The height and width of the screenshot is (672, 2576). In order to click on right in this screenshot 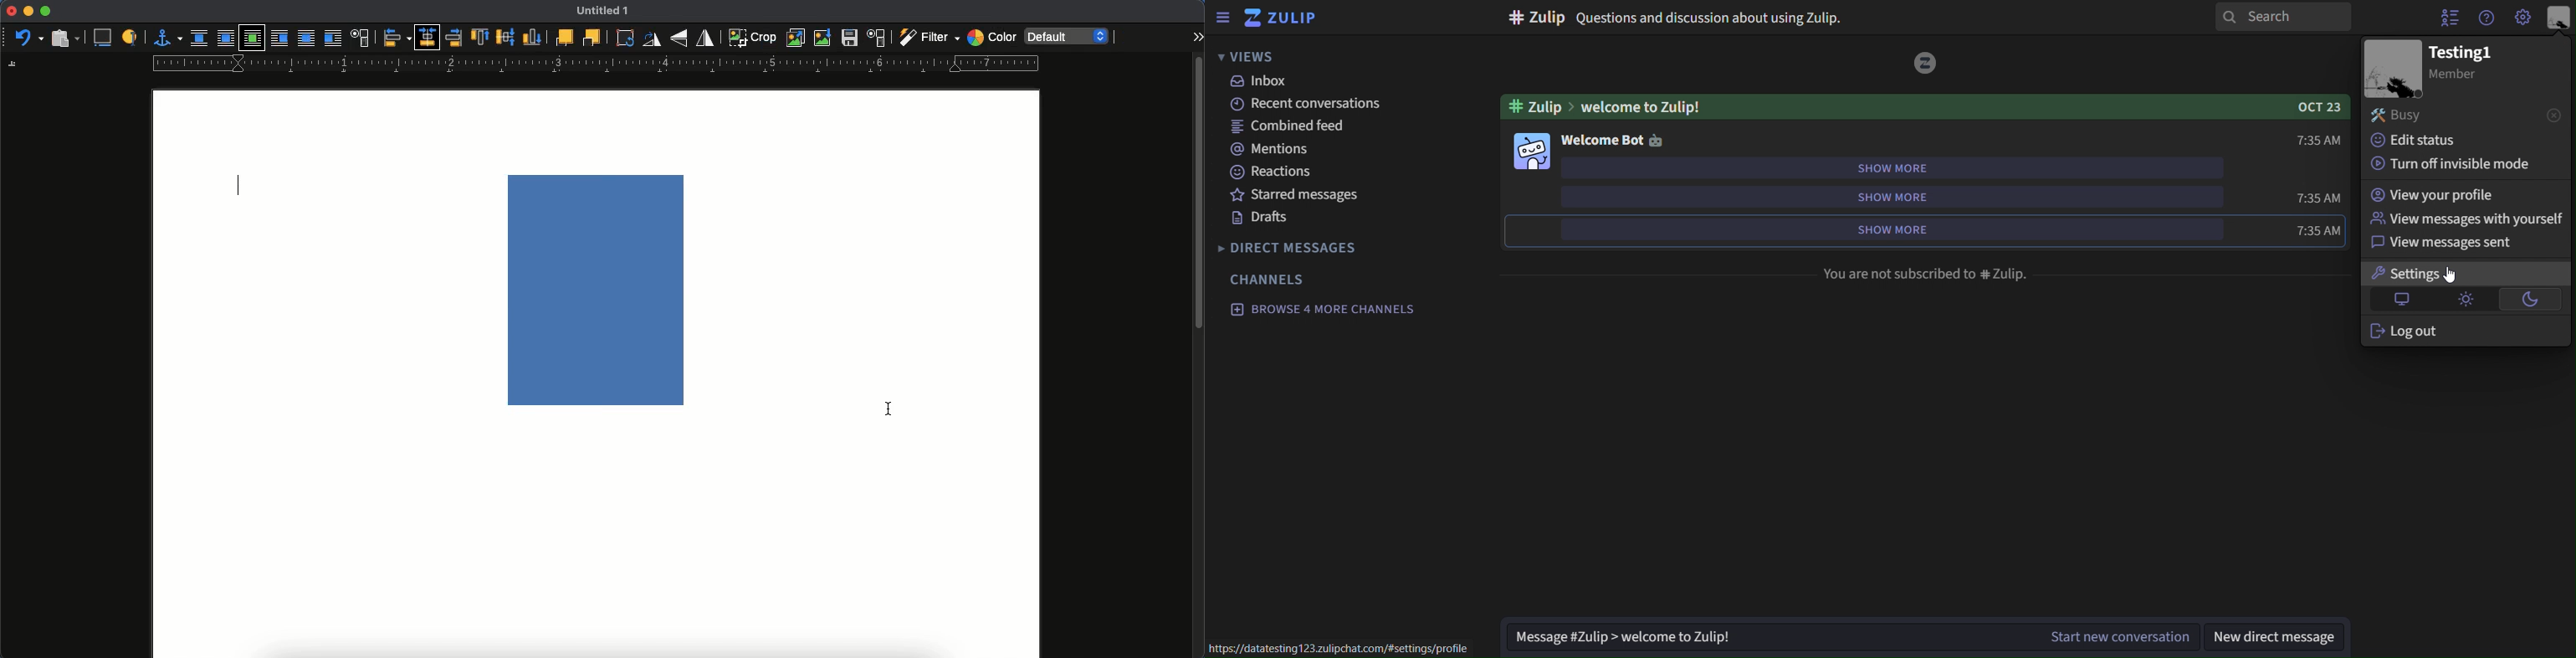, I will do `click(454, 38)`.